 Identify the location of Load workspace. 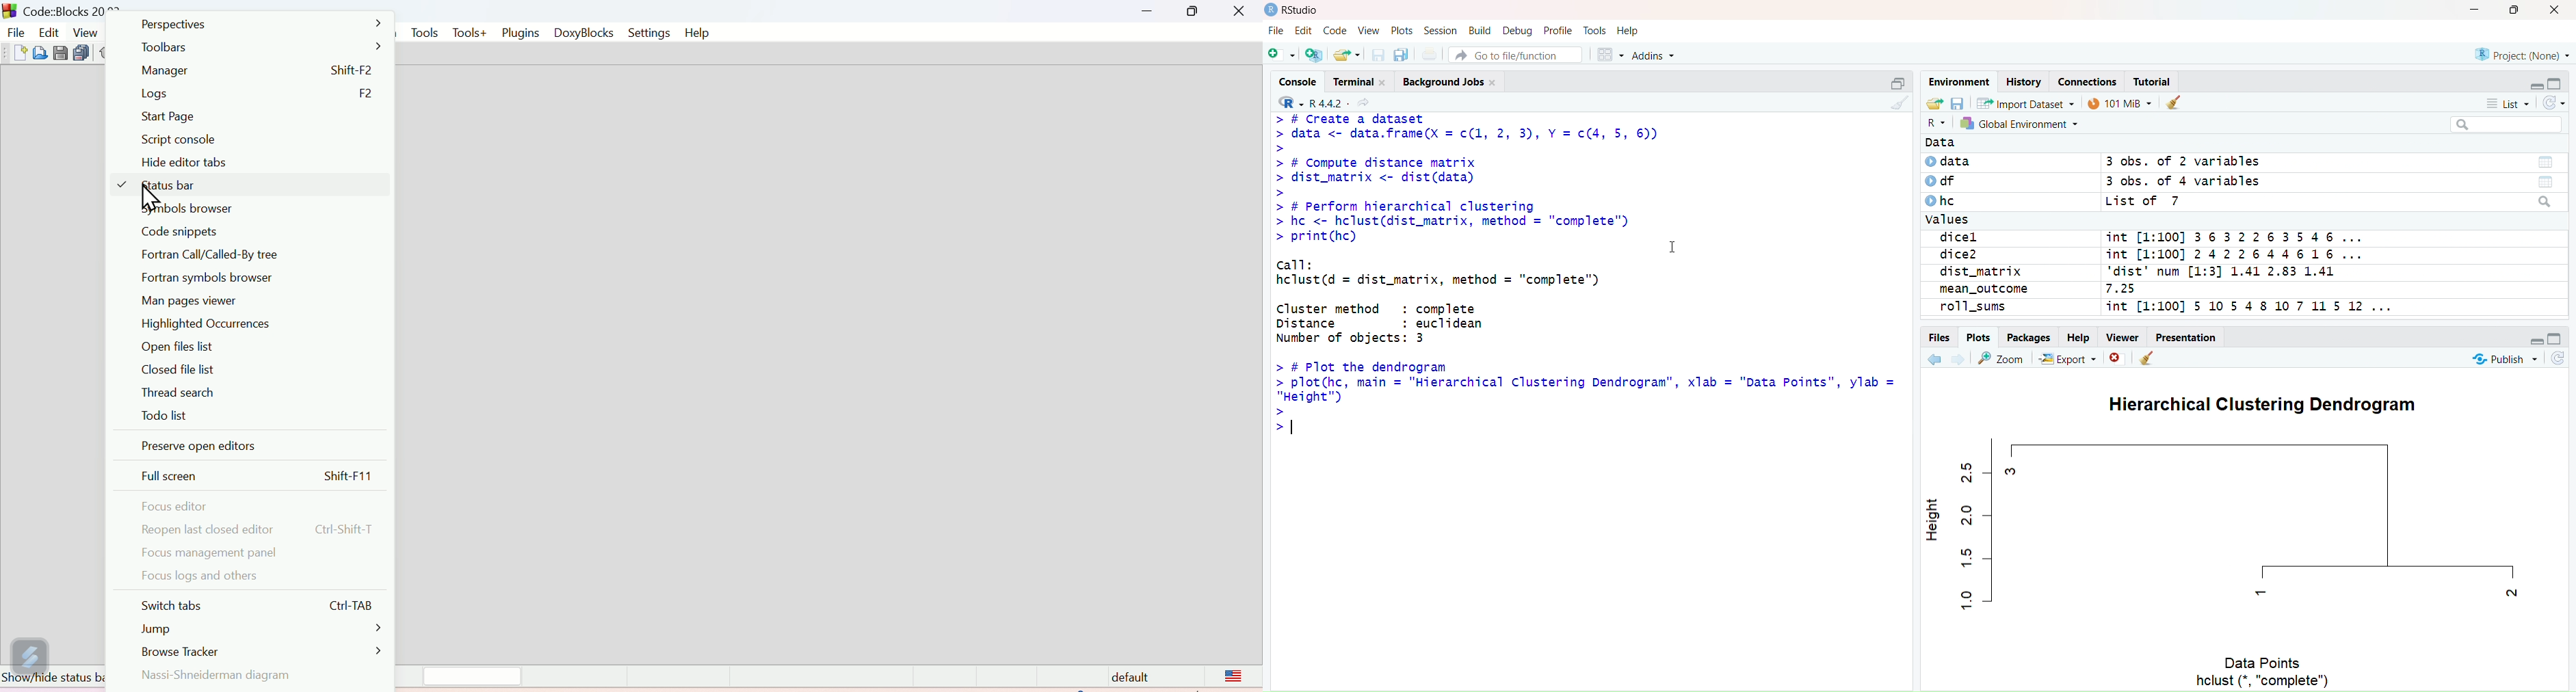
(1933, 103).